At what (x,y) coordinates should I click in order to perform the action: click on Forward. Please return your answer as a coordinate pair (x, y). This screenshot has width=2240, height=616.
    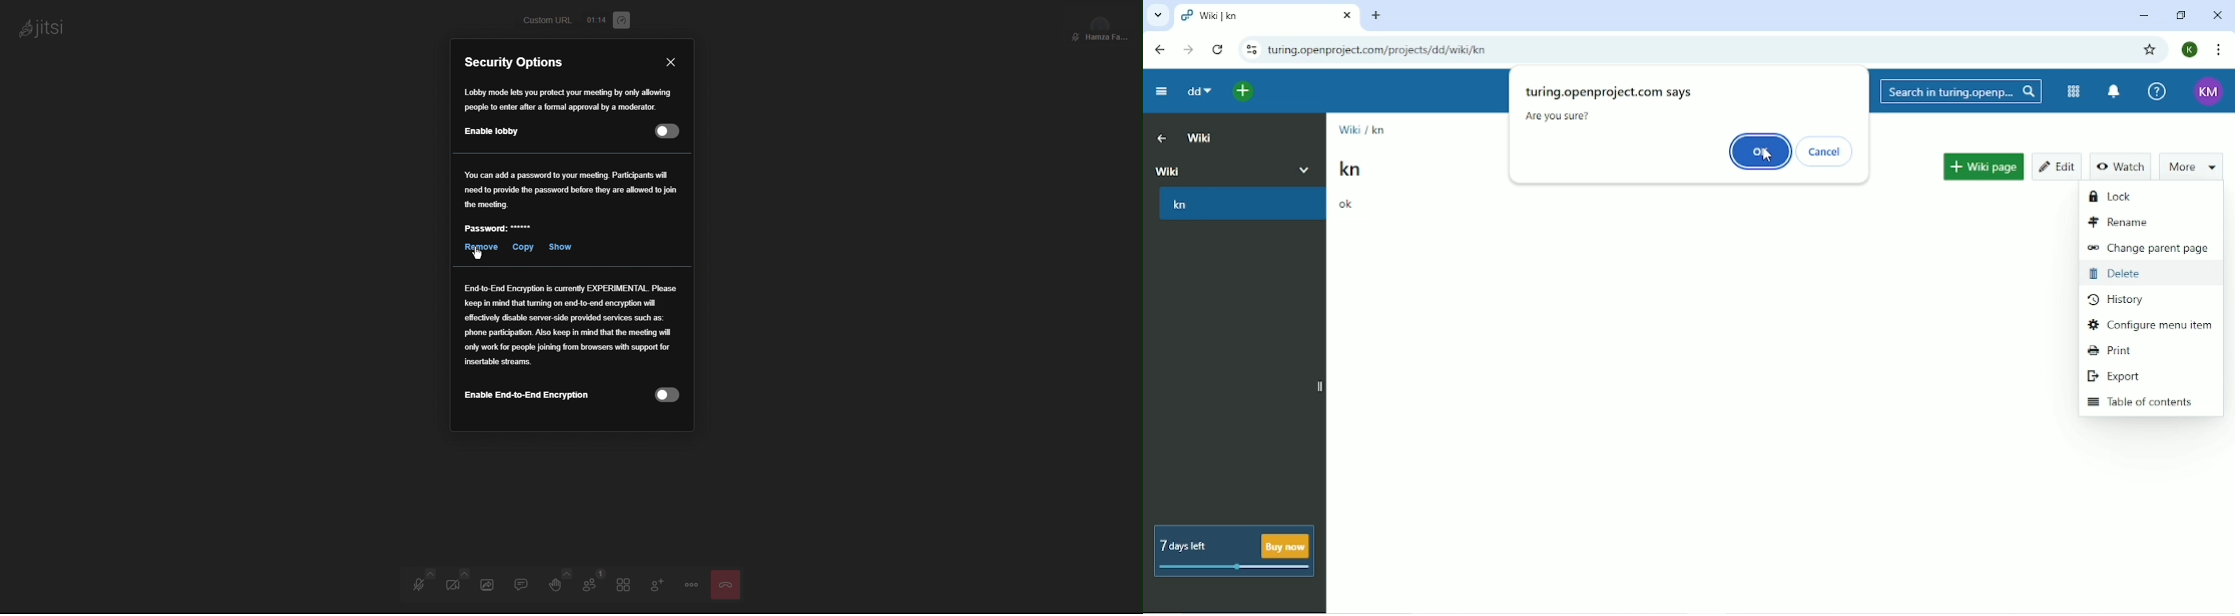
    Looking at the image, I should click on (1188, 50).